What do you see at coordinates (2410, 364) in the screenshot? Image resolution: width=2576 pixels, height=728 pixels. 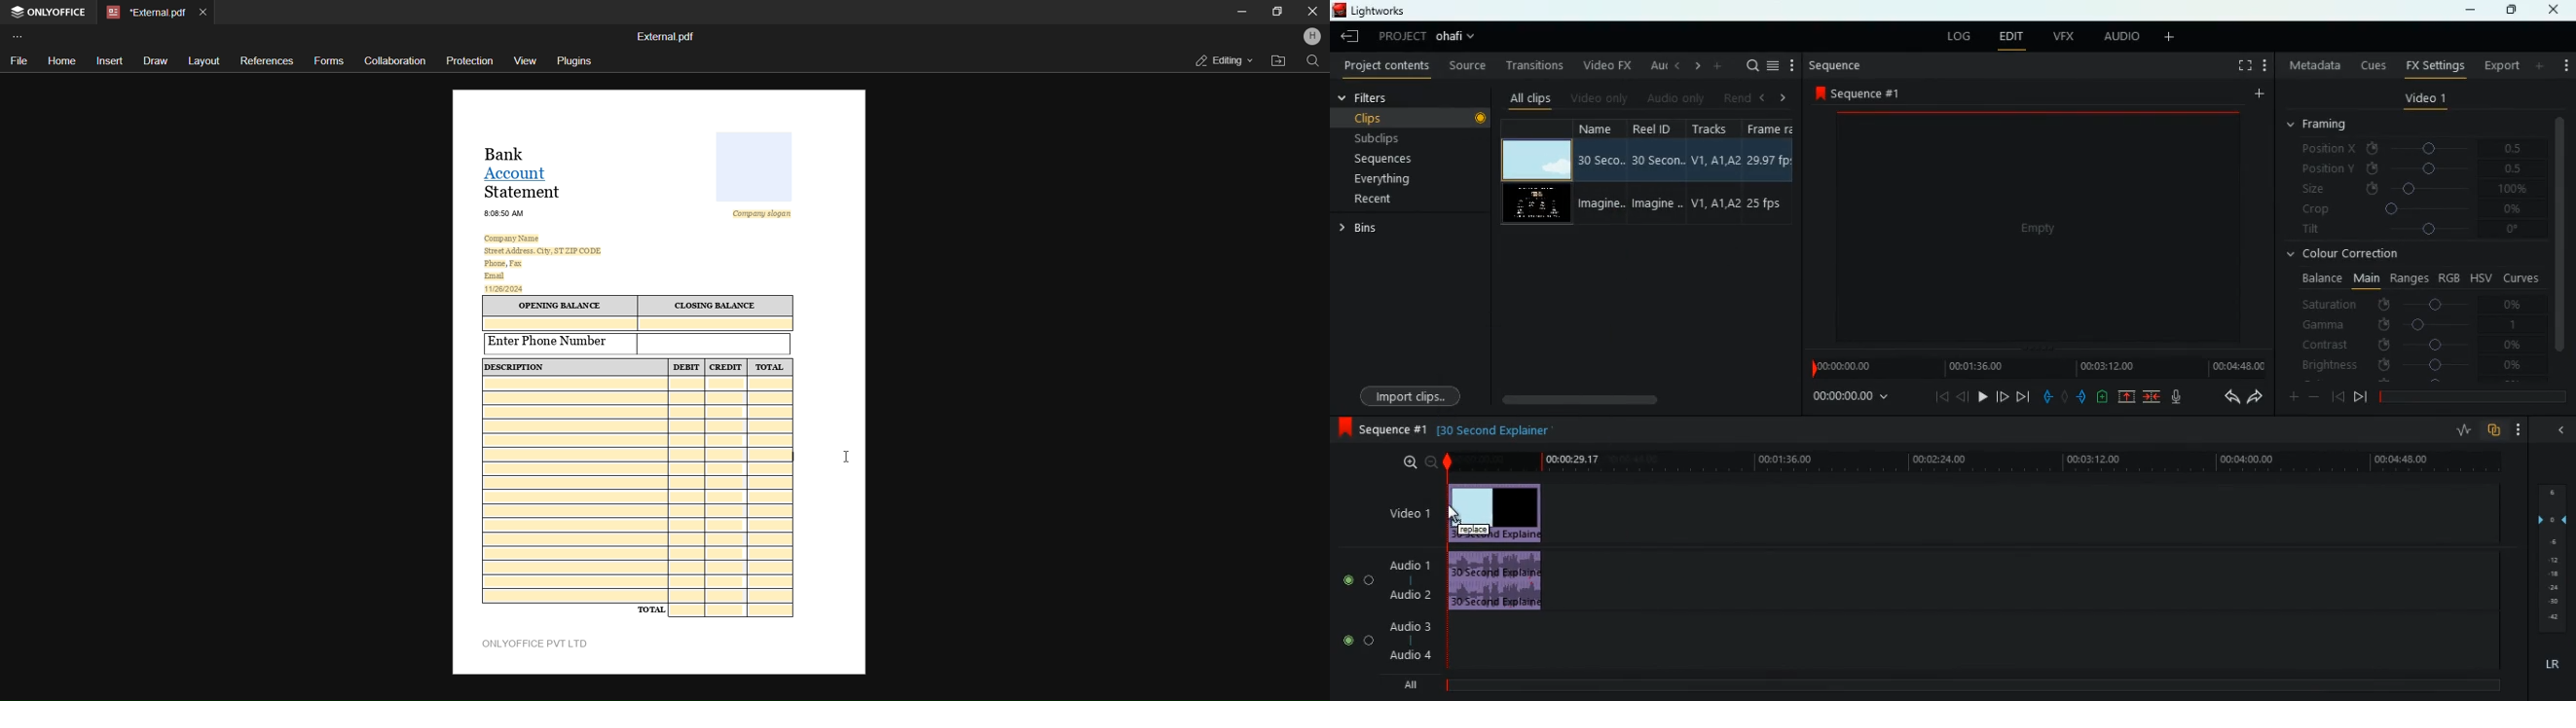 I see `brightness` at bounding box center [2410, 364].